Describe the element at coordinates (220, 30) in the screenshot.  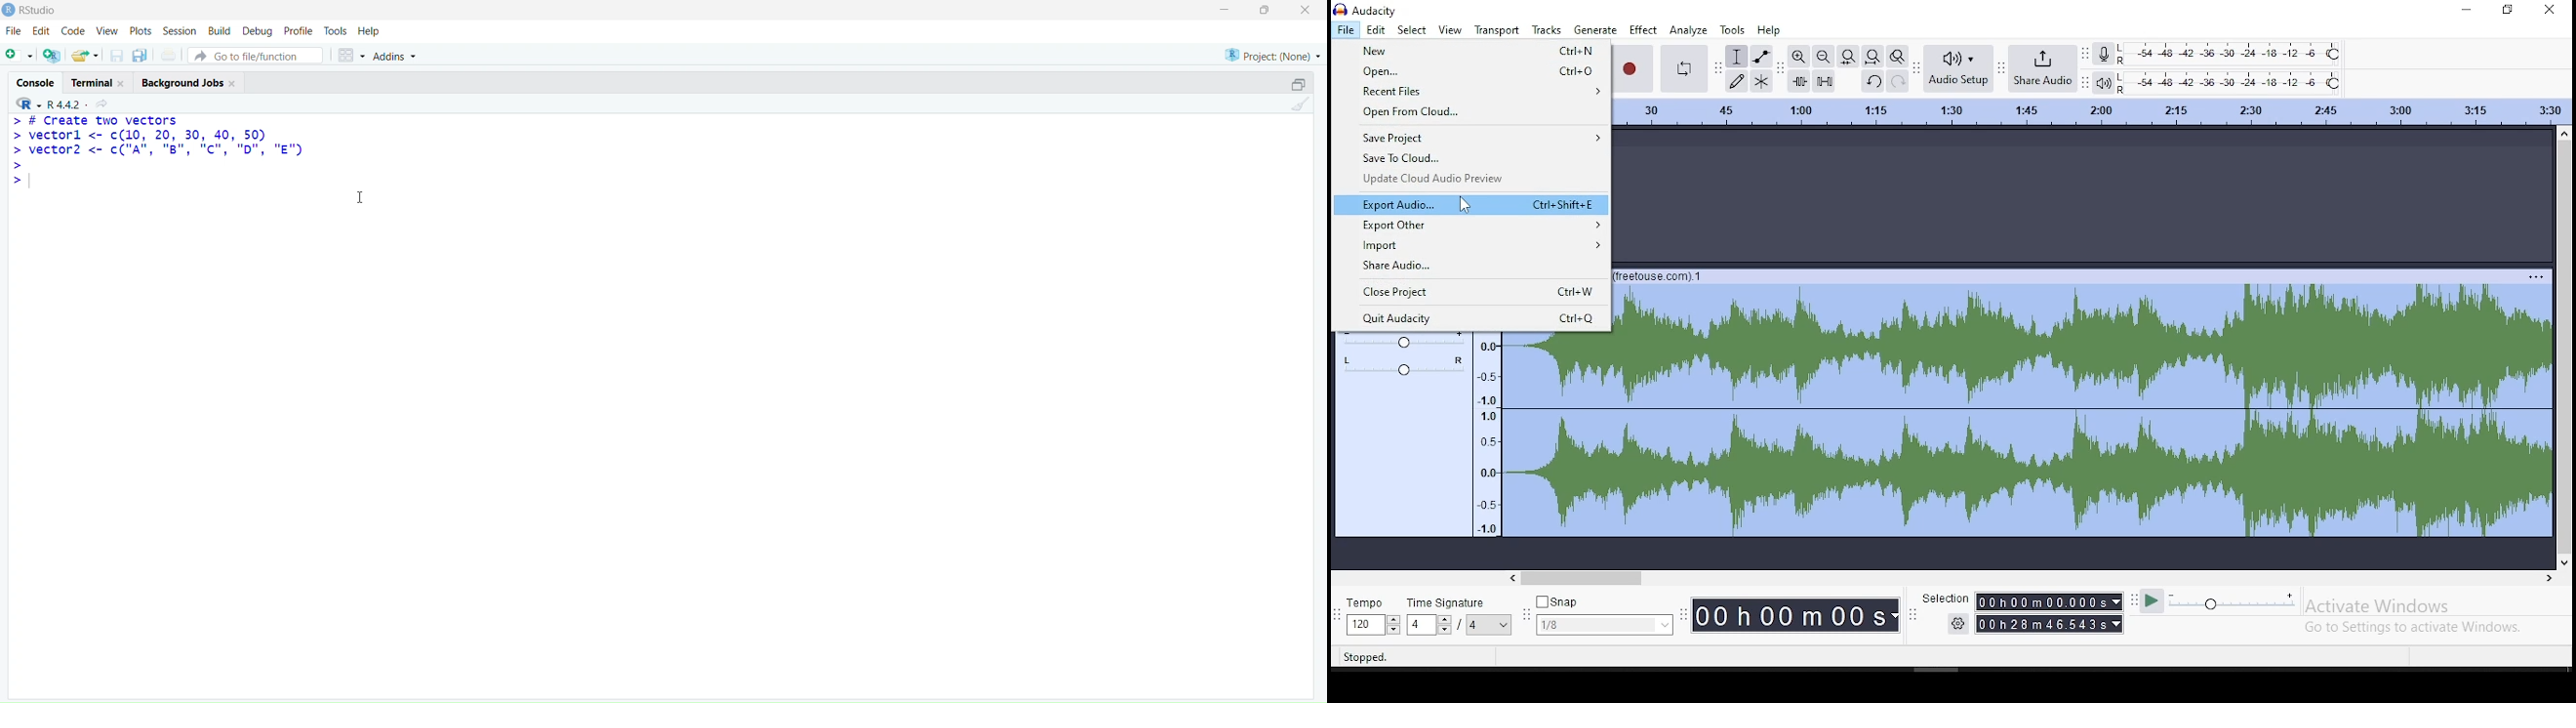
I see `Build` at that location.